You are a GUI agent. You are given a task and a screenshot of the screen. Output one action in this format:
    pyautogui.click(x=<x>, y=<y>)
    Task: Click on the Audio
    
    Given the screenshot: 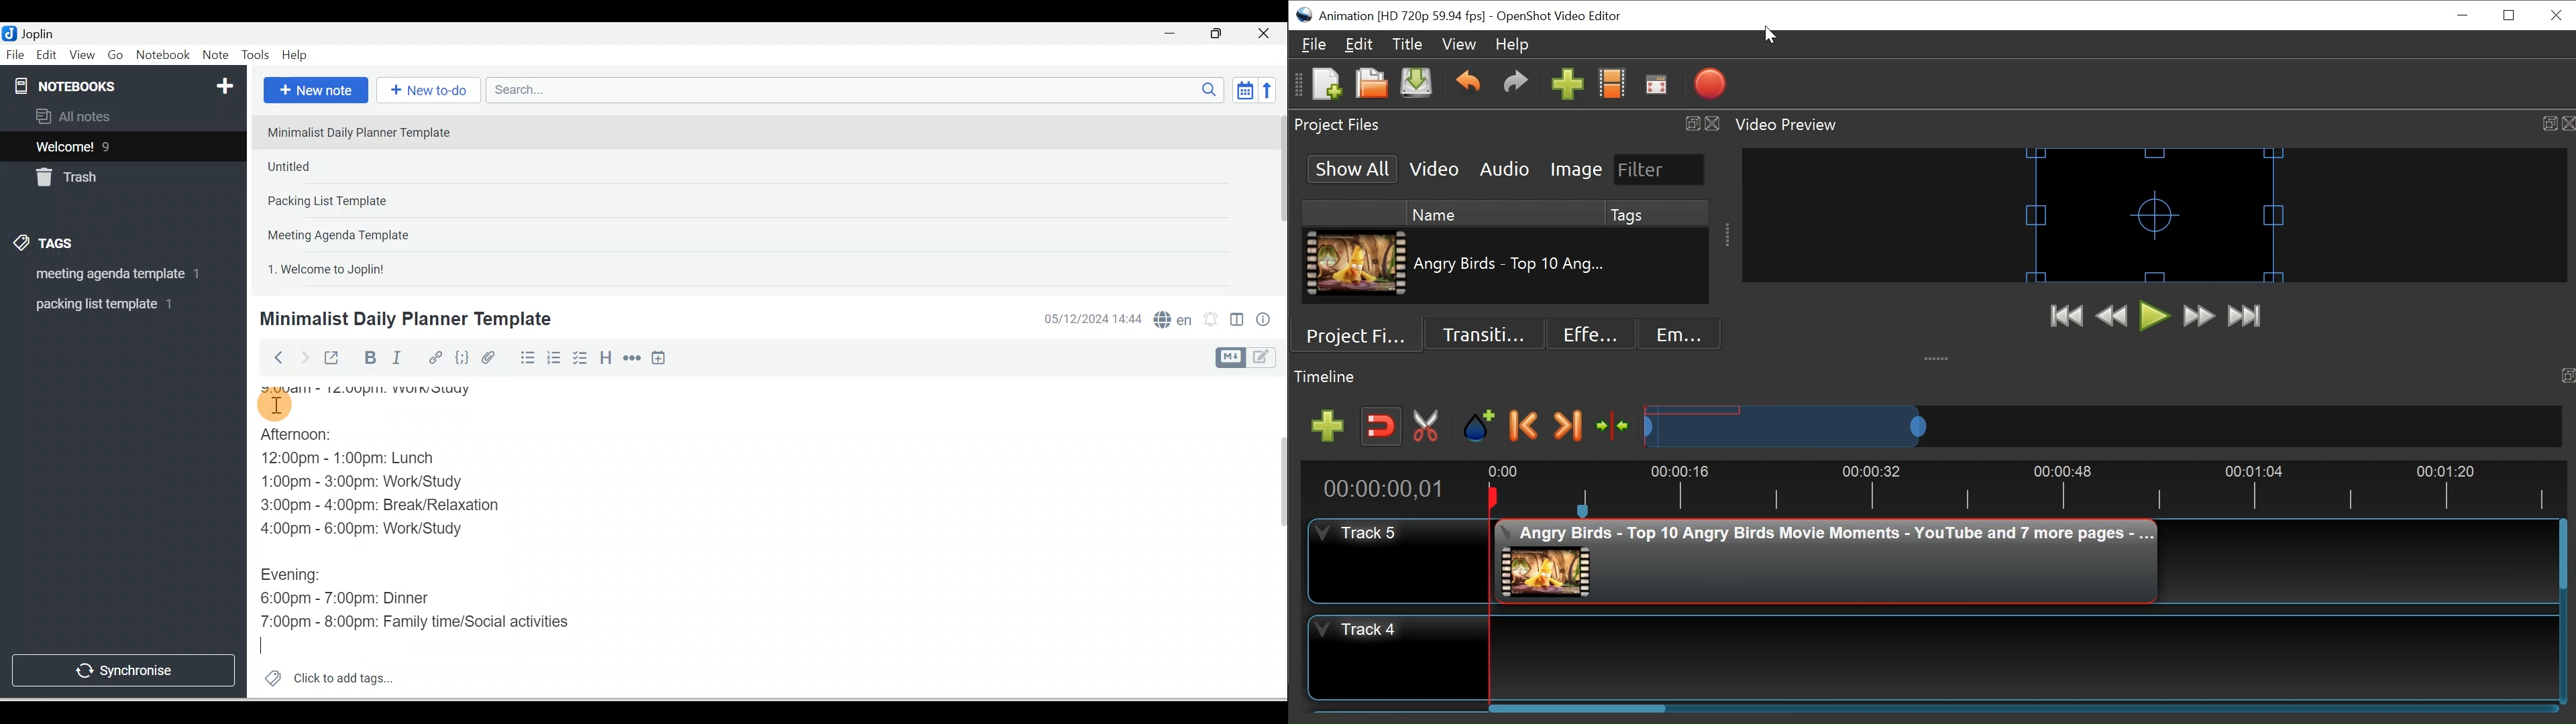 What is the action you would take?
    pyautogui.click(x=1505, y=170)
    